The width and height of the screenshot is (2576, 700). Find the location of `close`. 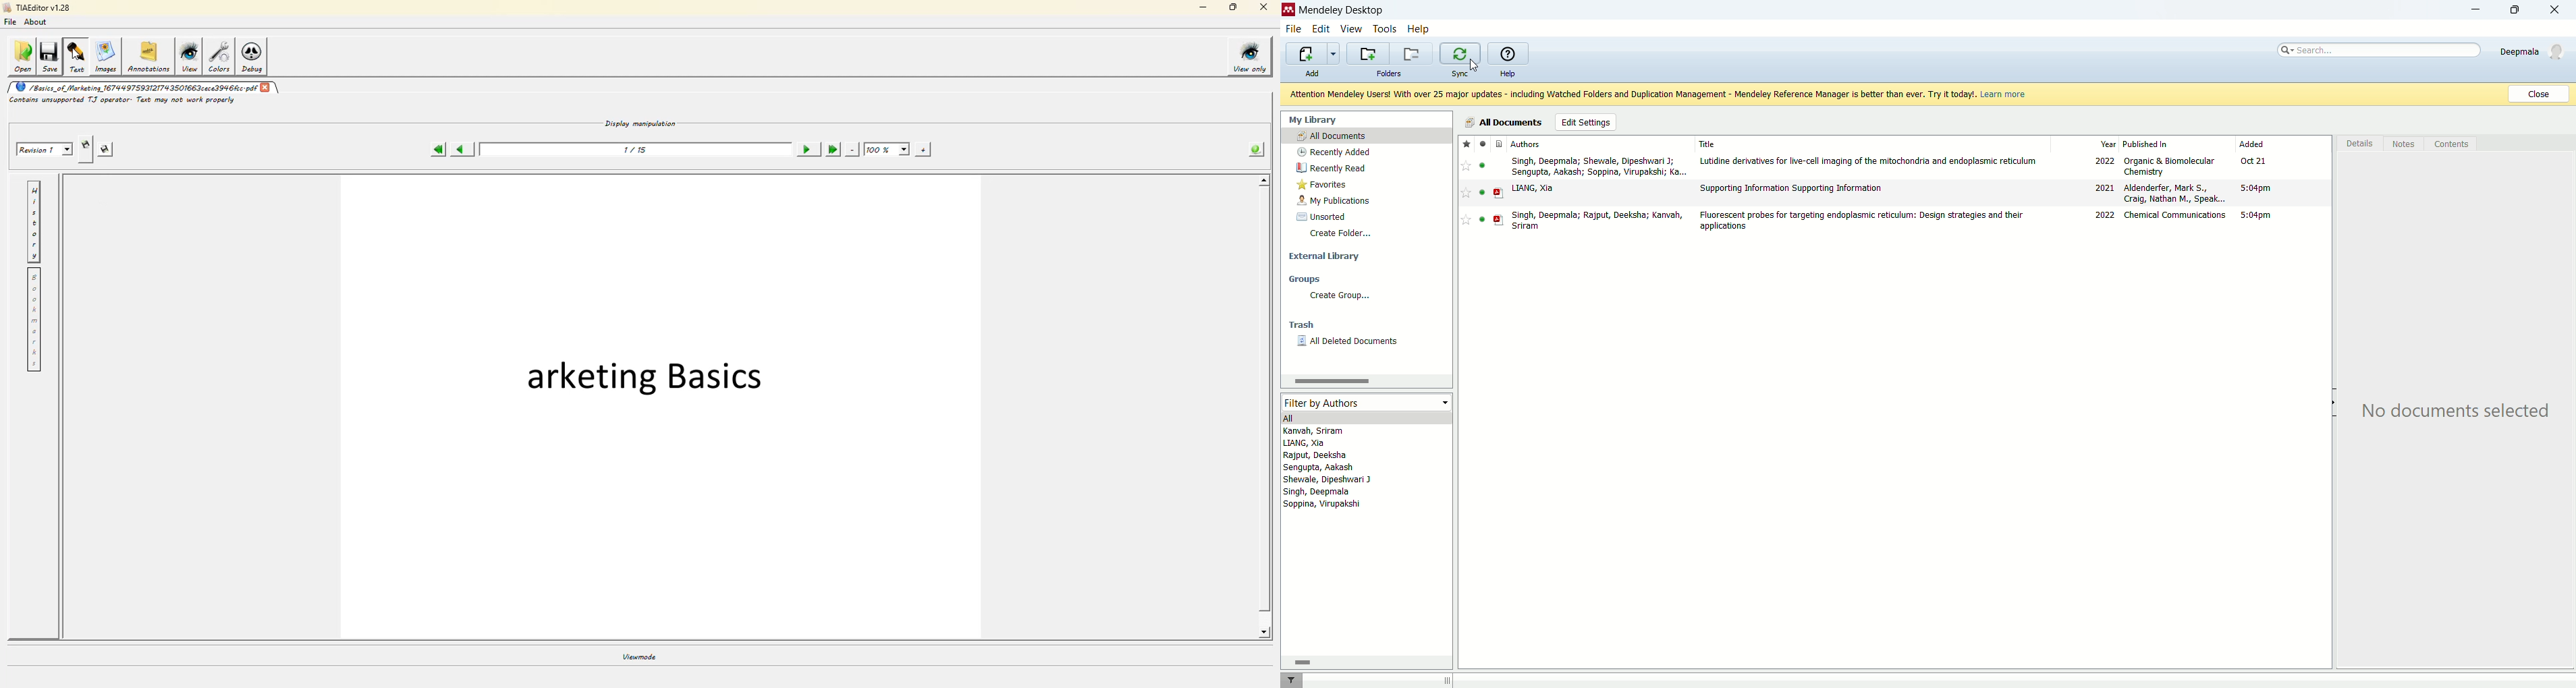

close is located at coordinates (2555, 10).